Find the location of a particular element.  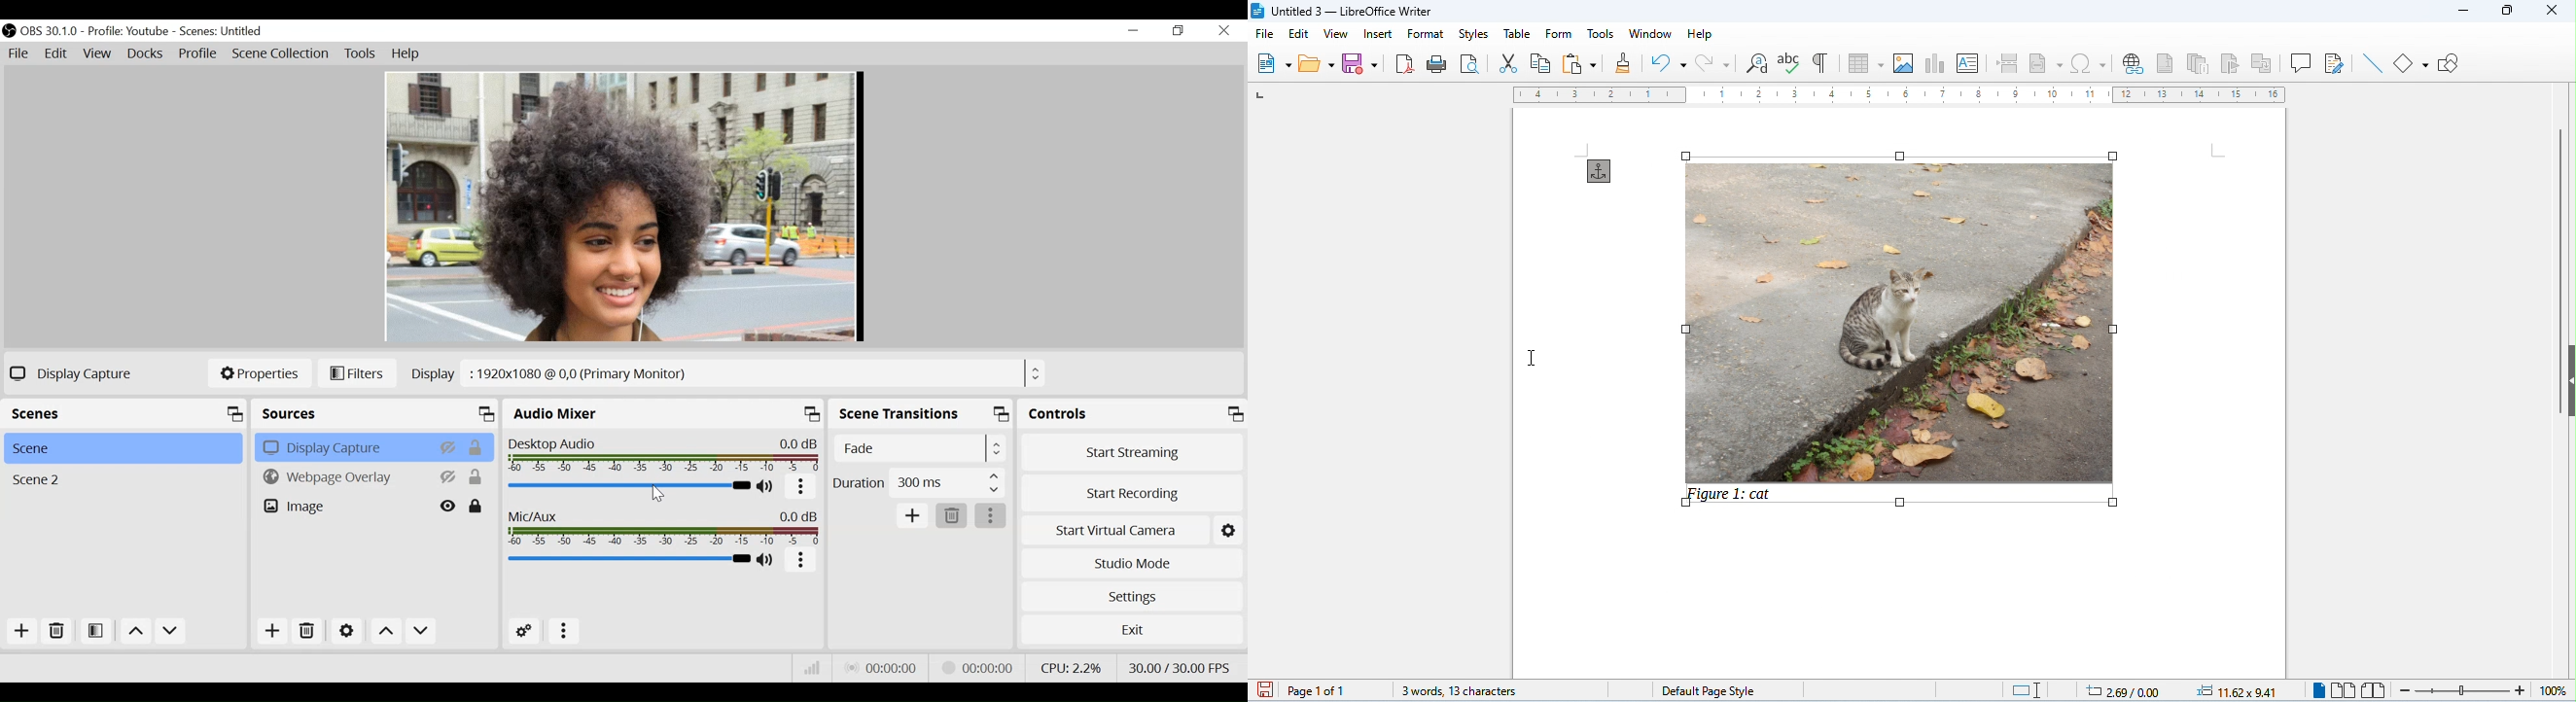

Help is located at coordinates (406, 54).